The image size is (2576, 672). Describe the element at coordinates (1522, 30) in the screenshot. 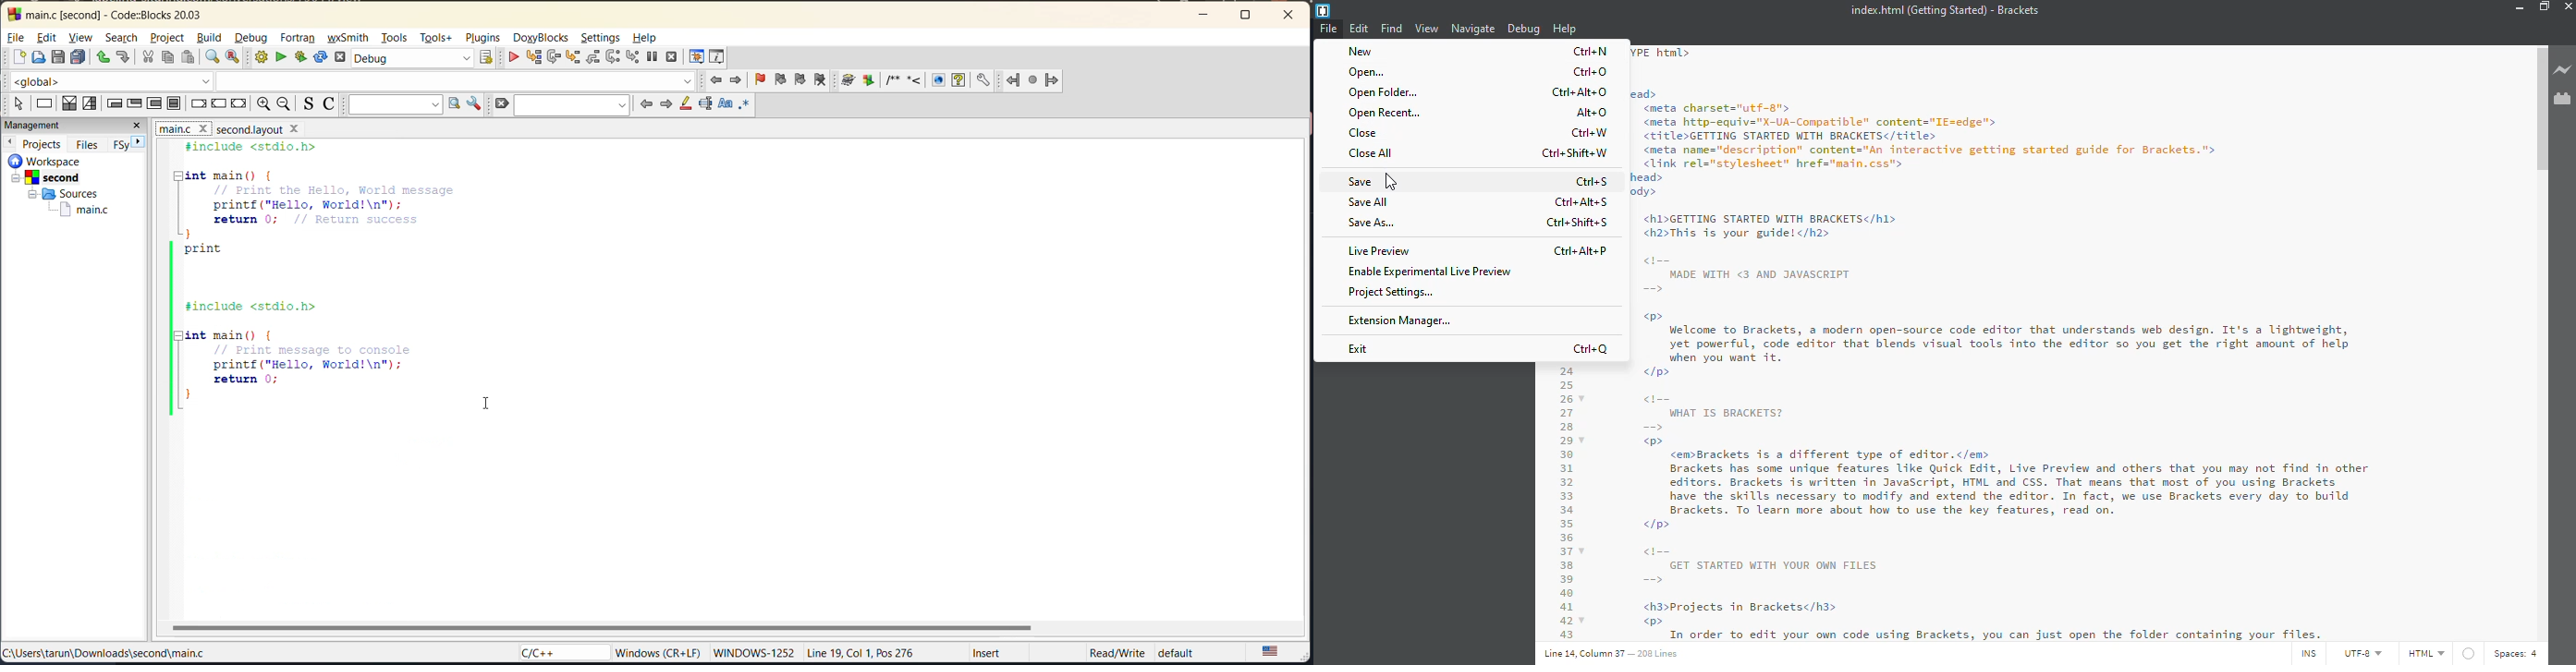

I see `debug` at that location.